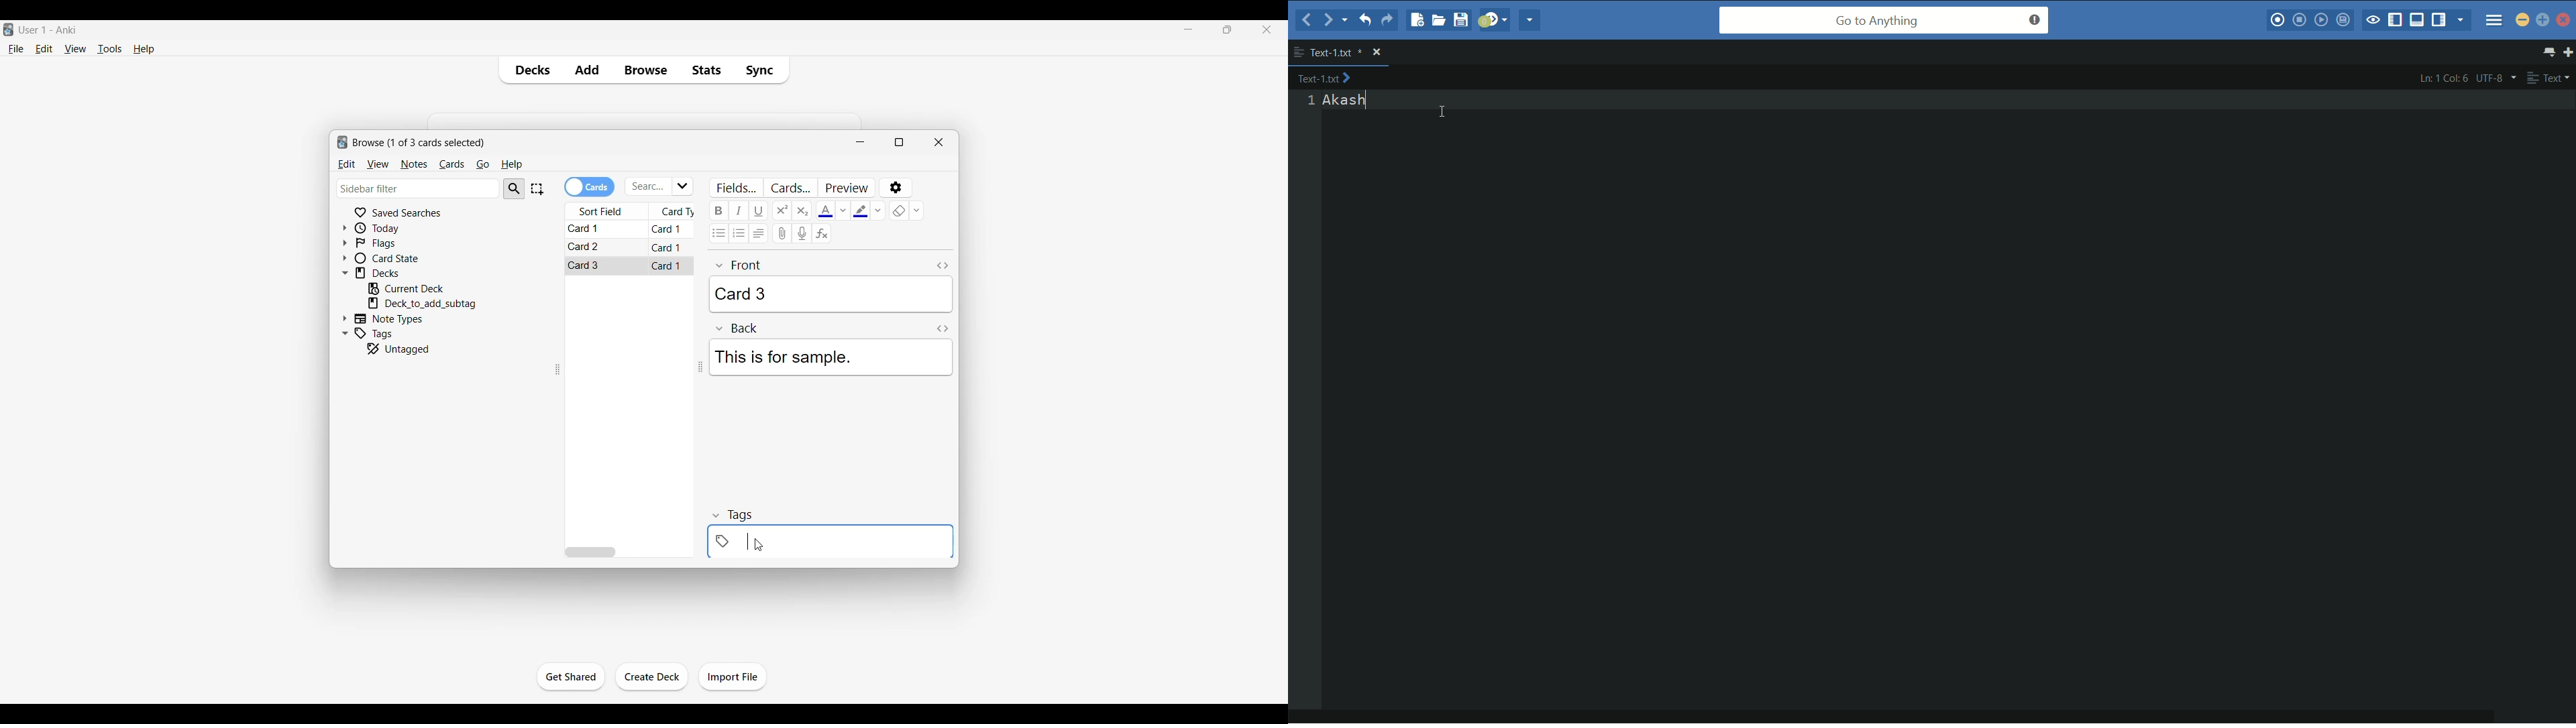 The width and height of the screenshot is (2576, 728). Describe the element at coordinates (943, 328) in the screenshot. I see `Toggle HTML editor` at that location.